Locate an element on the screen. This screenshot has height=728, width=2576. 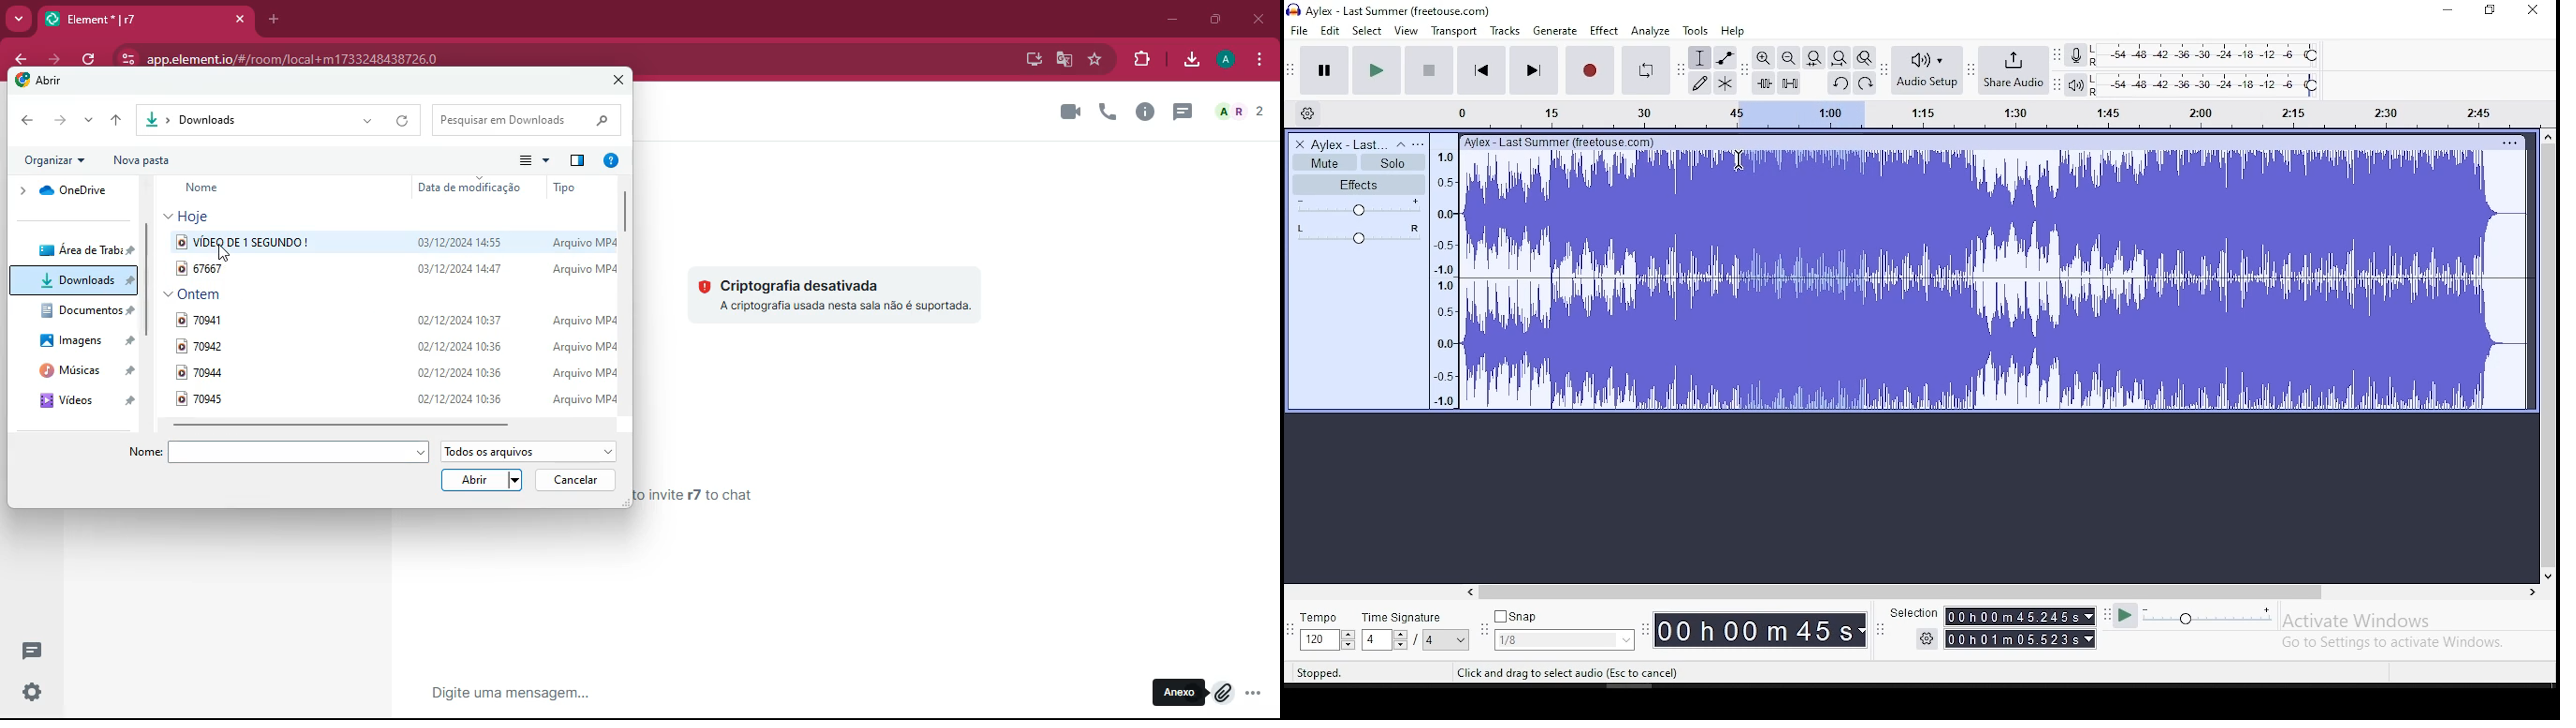
undo is located at coordinates (1838, 83).